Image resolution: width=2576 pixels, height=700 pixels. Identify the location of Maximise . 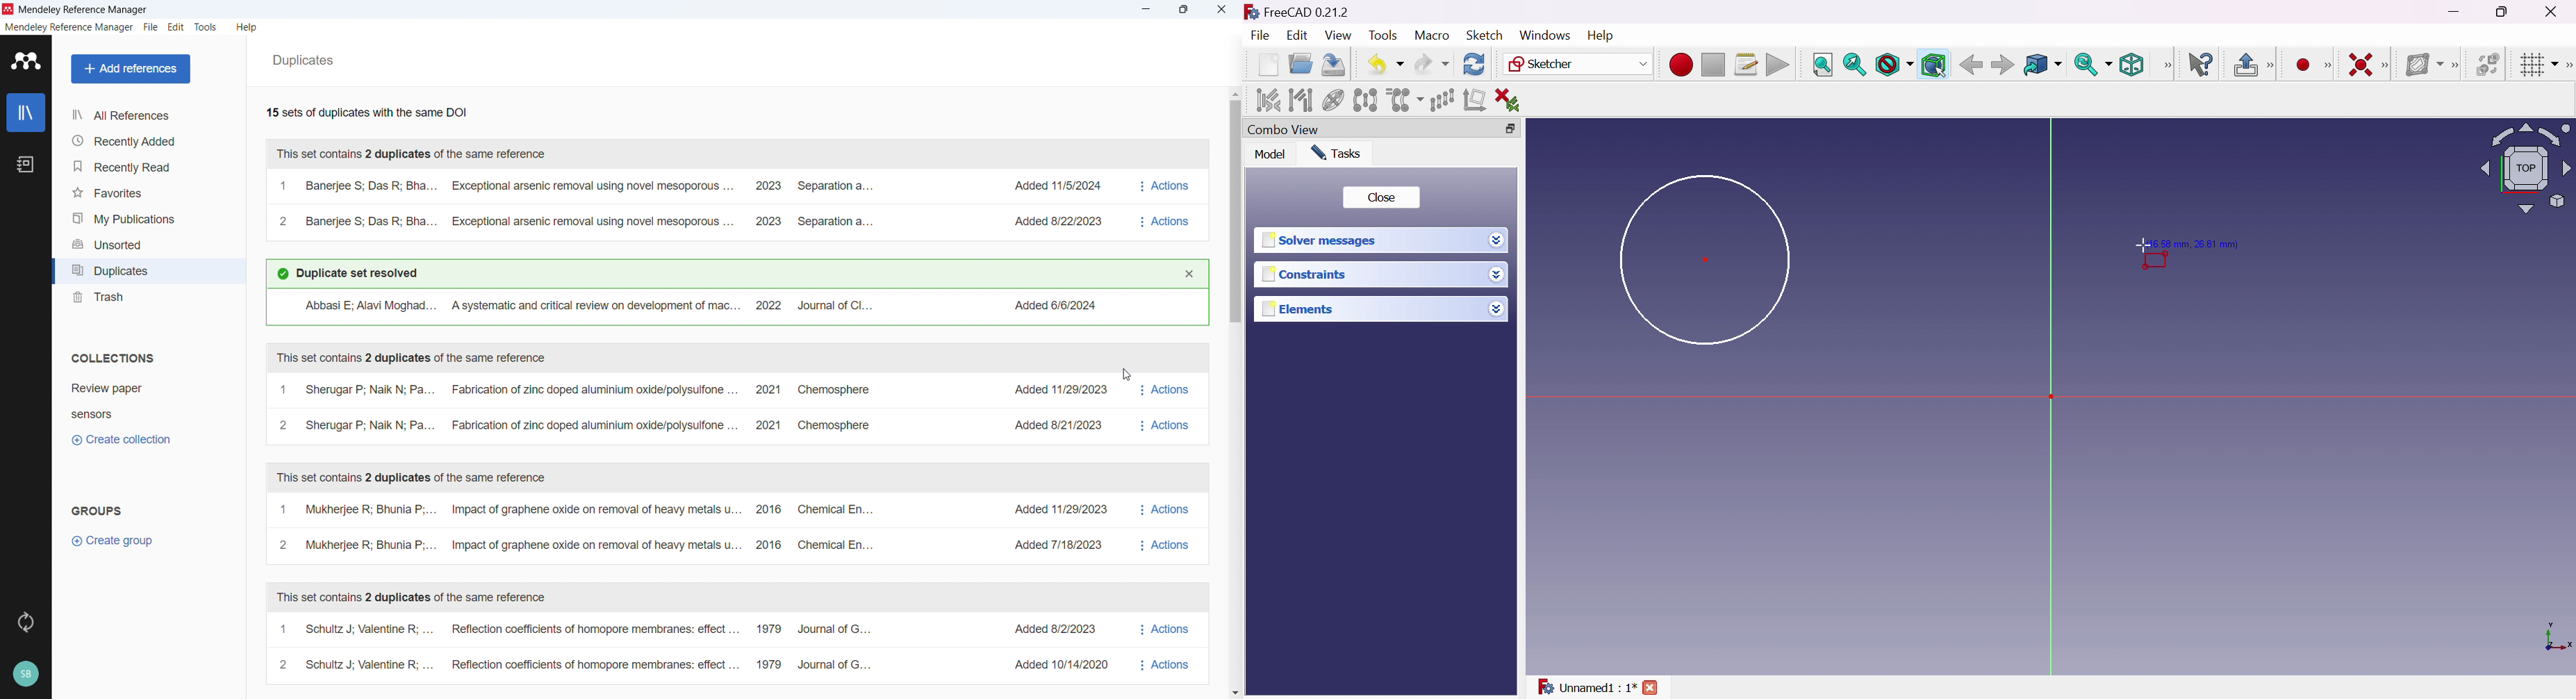
(1183, 10).